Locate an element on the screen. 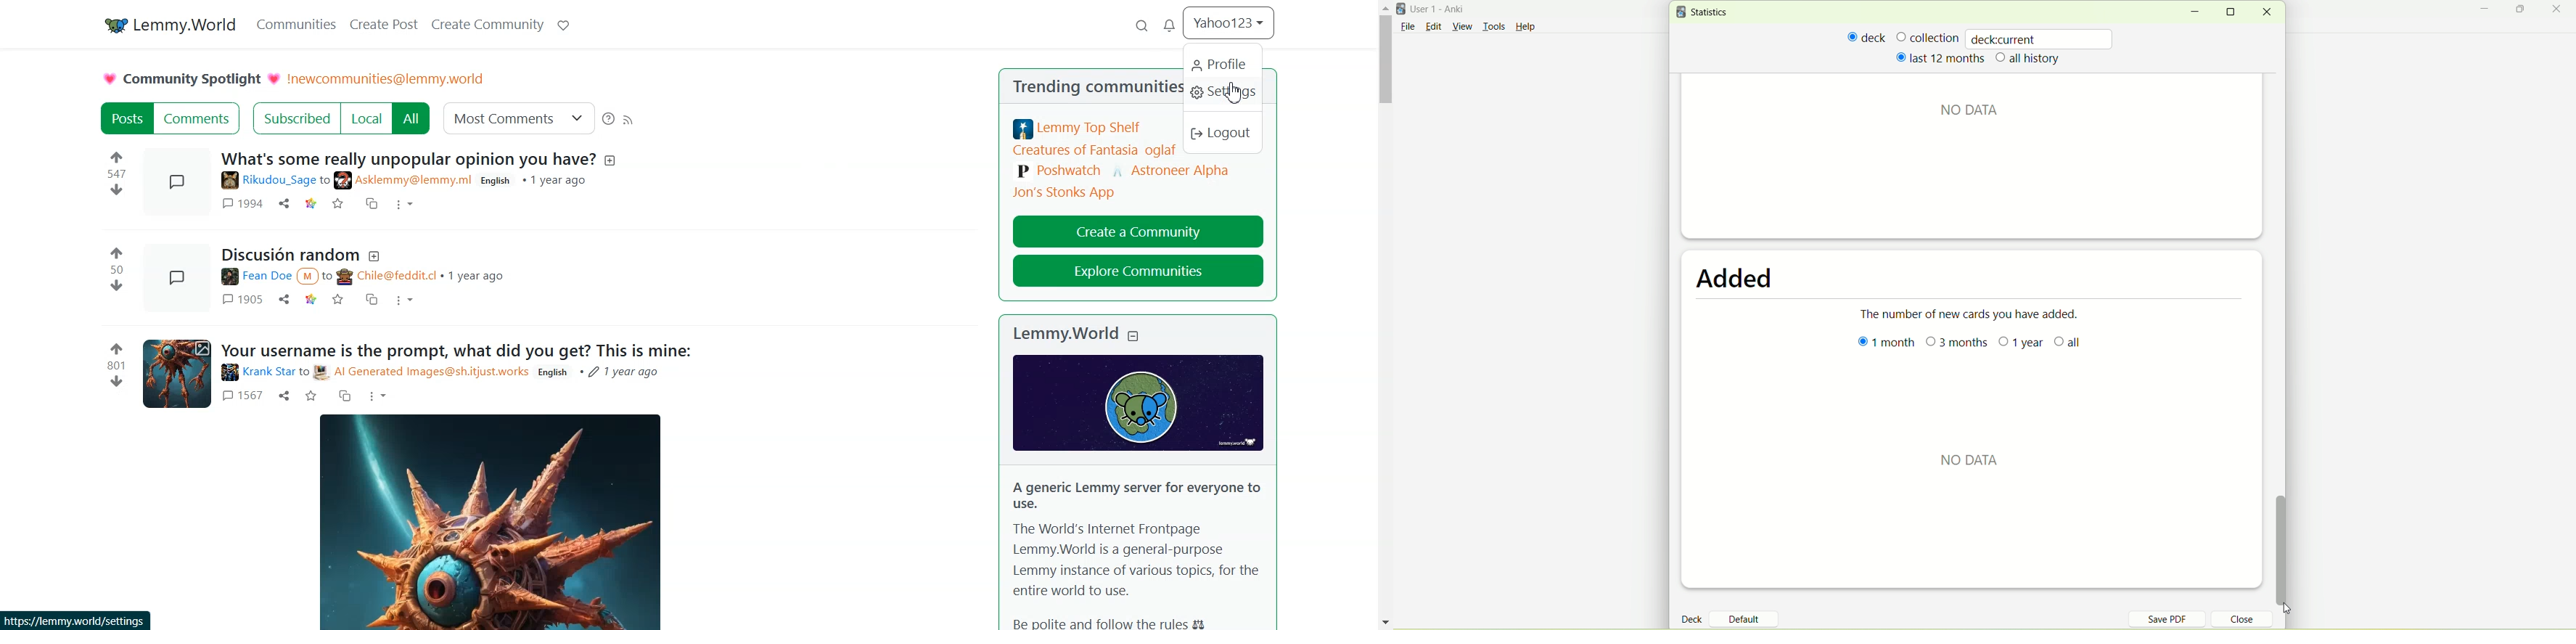 This screenshot has height=644, width=2576. share is located at coordinates (285, 396).